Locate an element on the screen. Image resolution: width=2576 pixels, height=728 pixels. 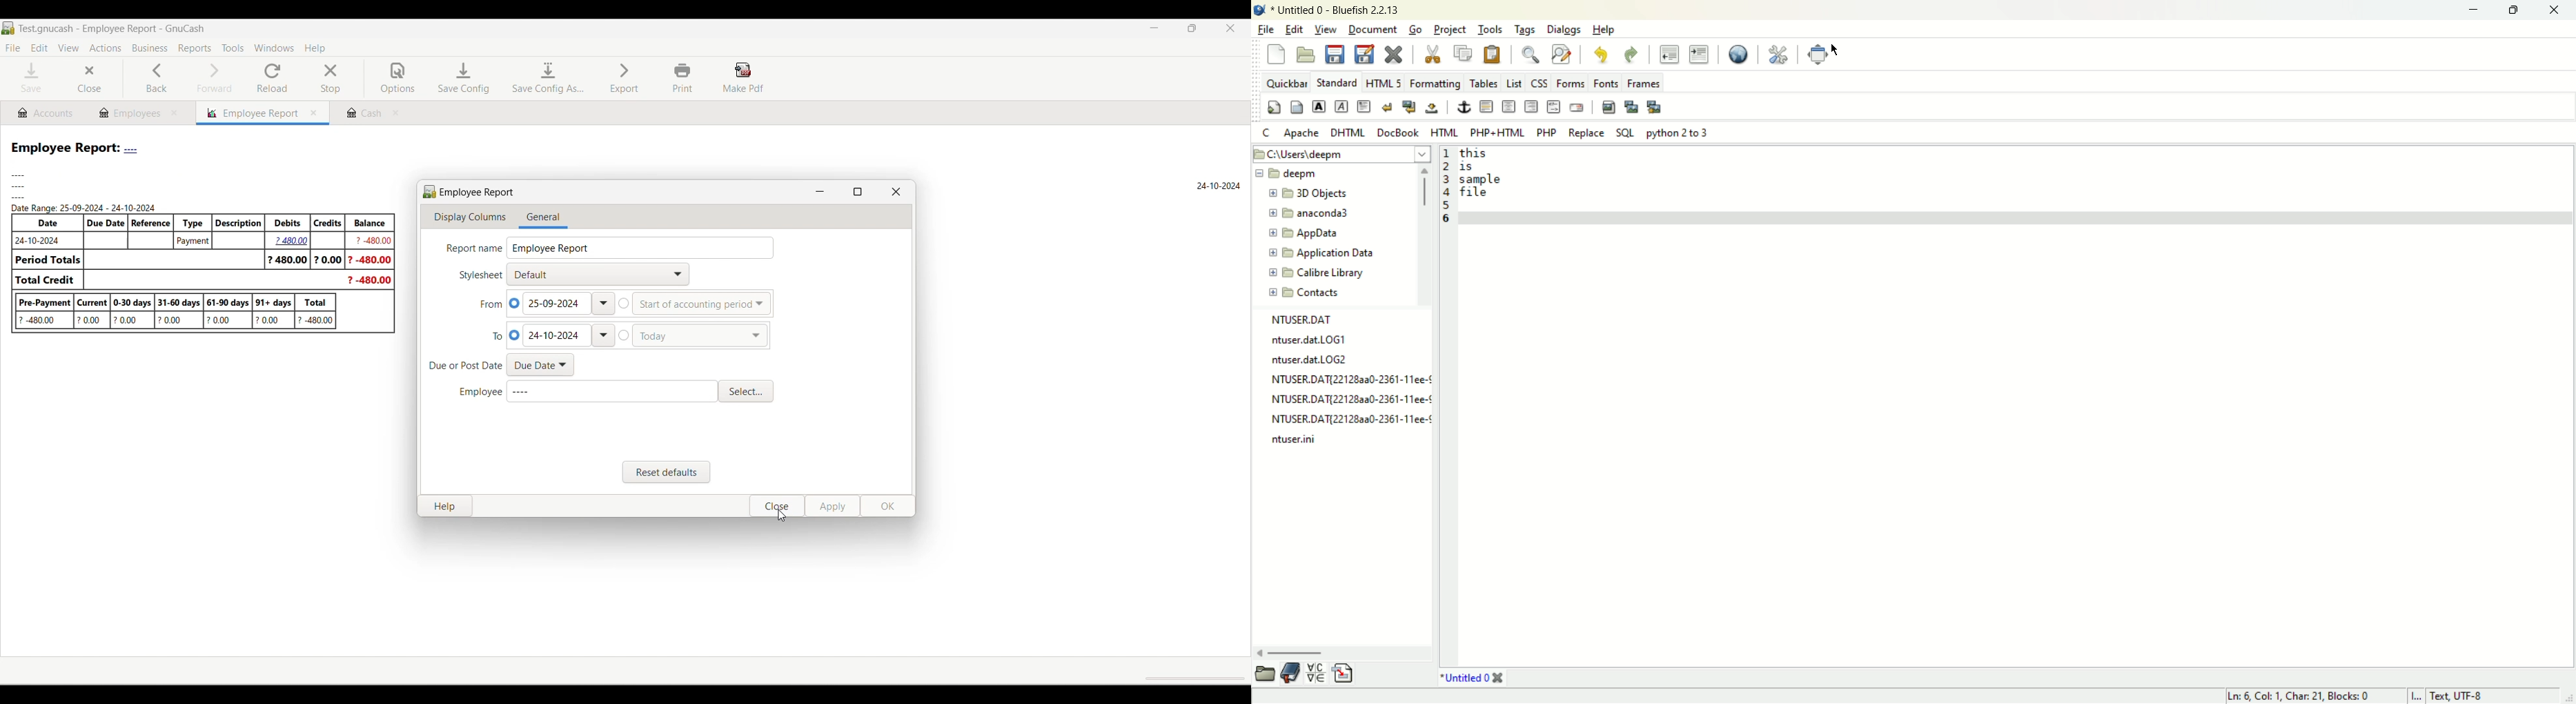
multi thumbnail is located at coordinates (1654, 106).